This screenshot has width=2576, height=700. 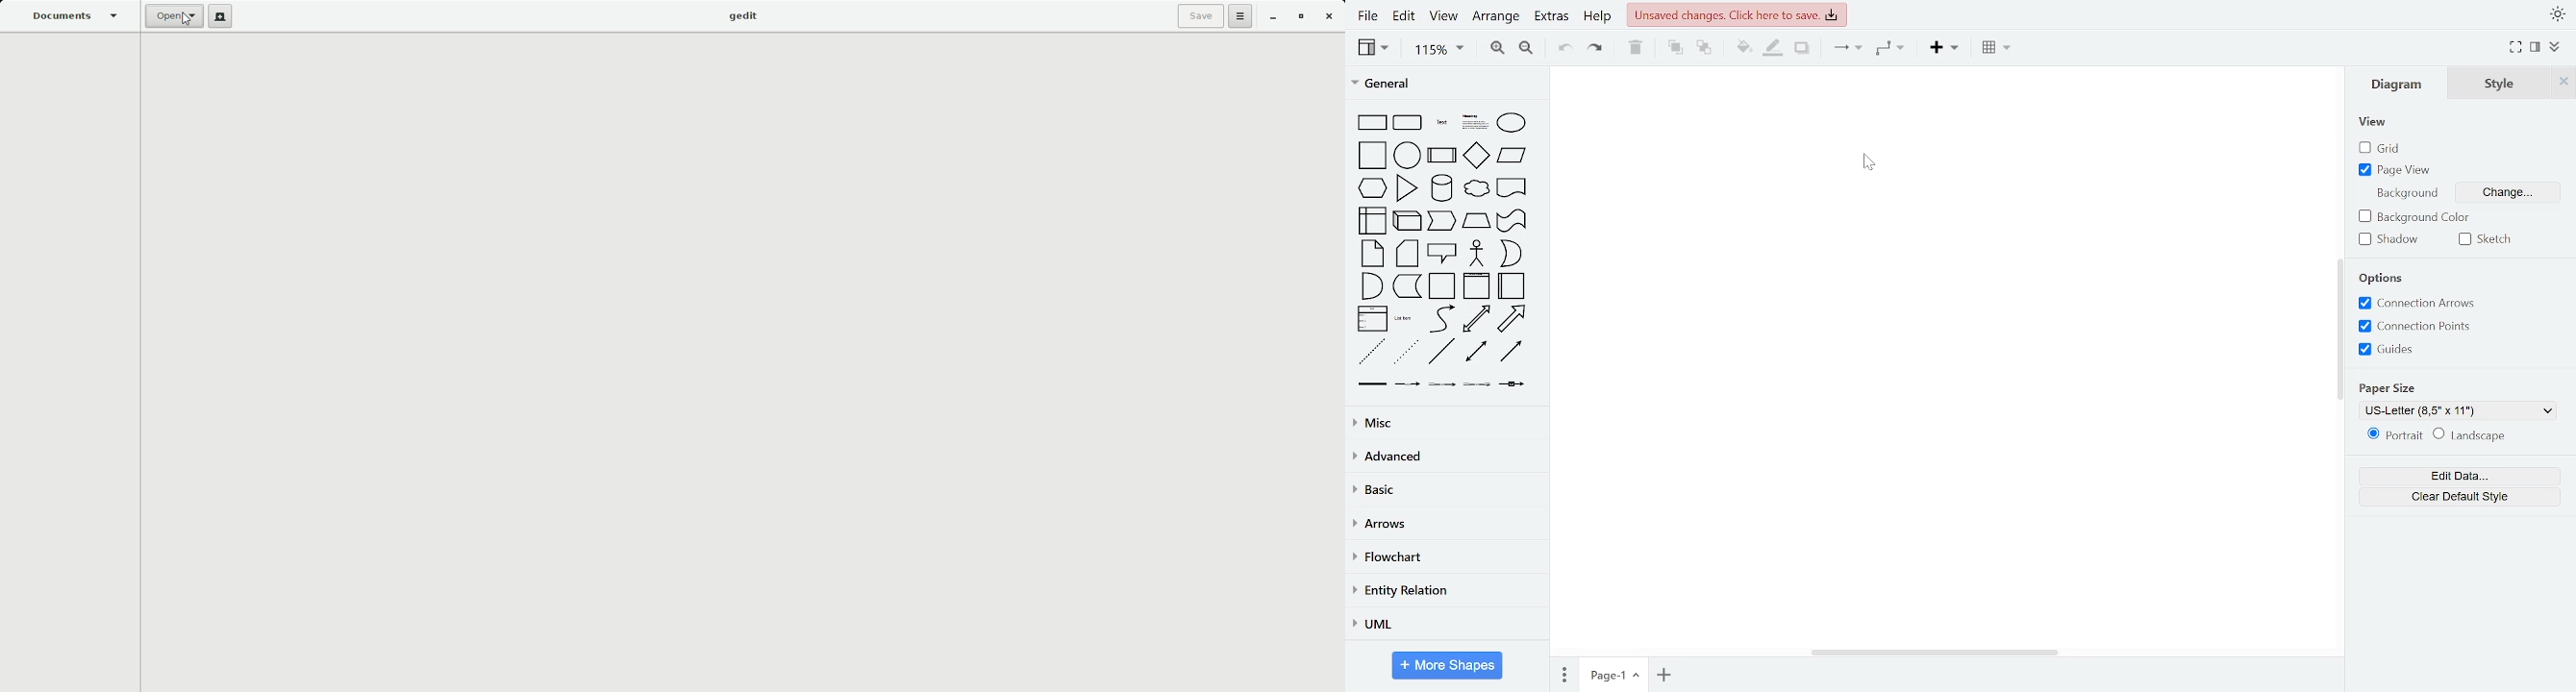 What do you see at coordinates (1802, 48) in the screenshot?
I see `shadow` at bounding box center [1802, 48].